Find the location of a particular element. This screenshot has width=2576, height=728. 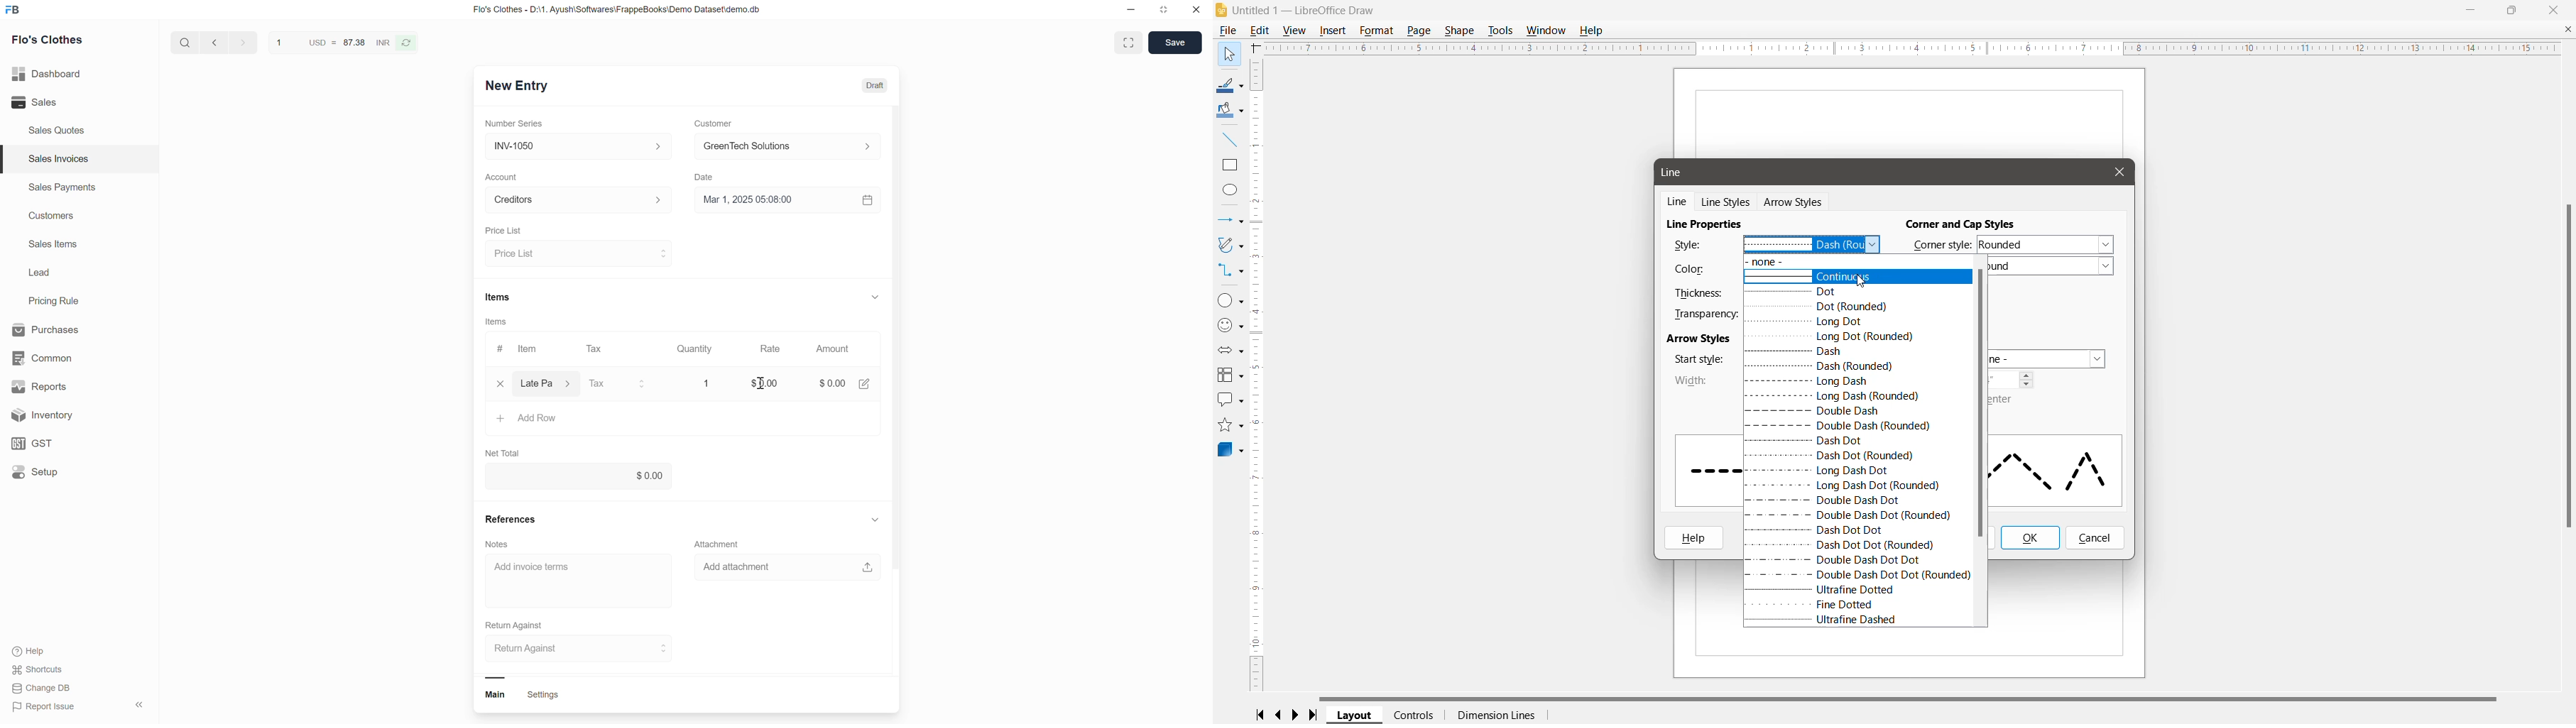

Frappe Book logo is located at coordinates (16, 11).